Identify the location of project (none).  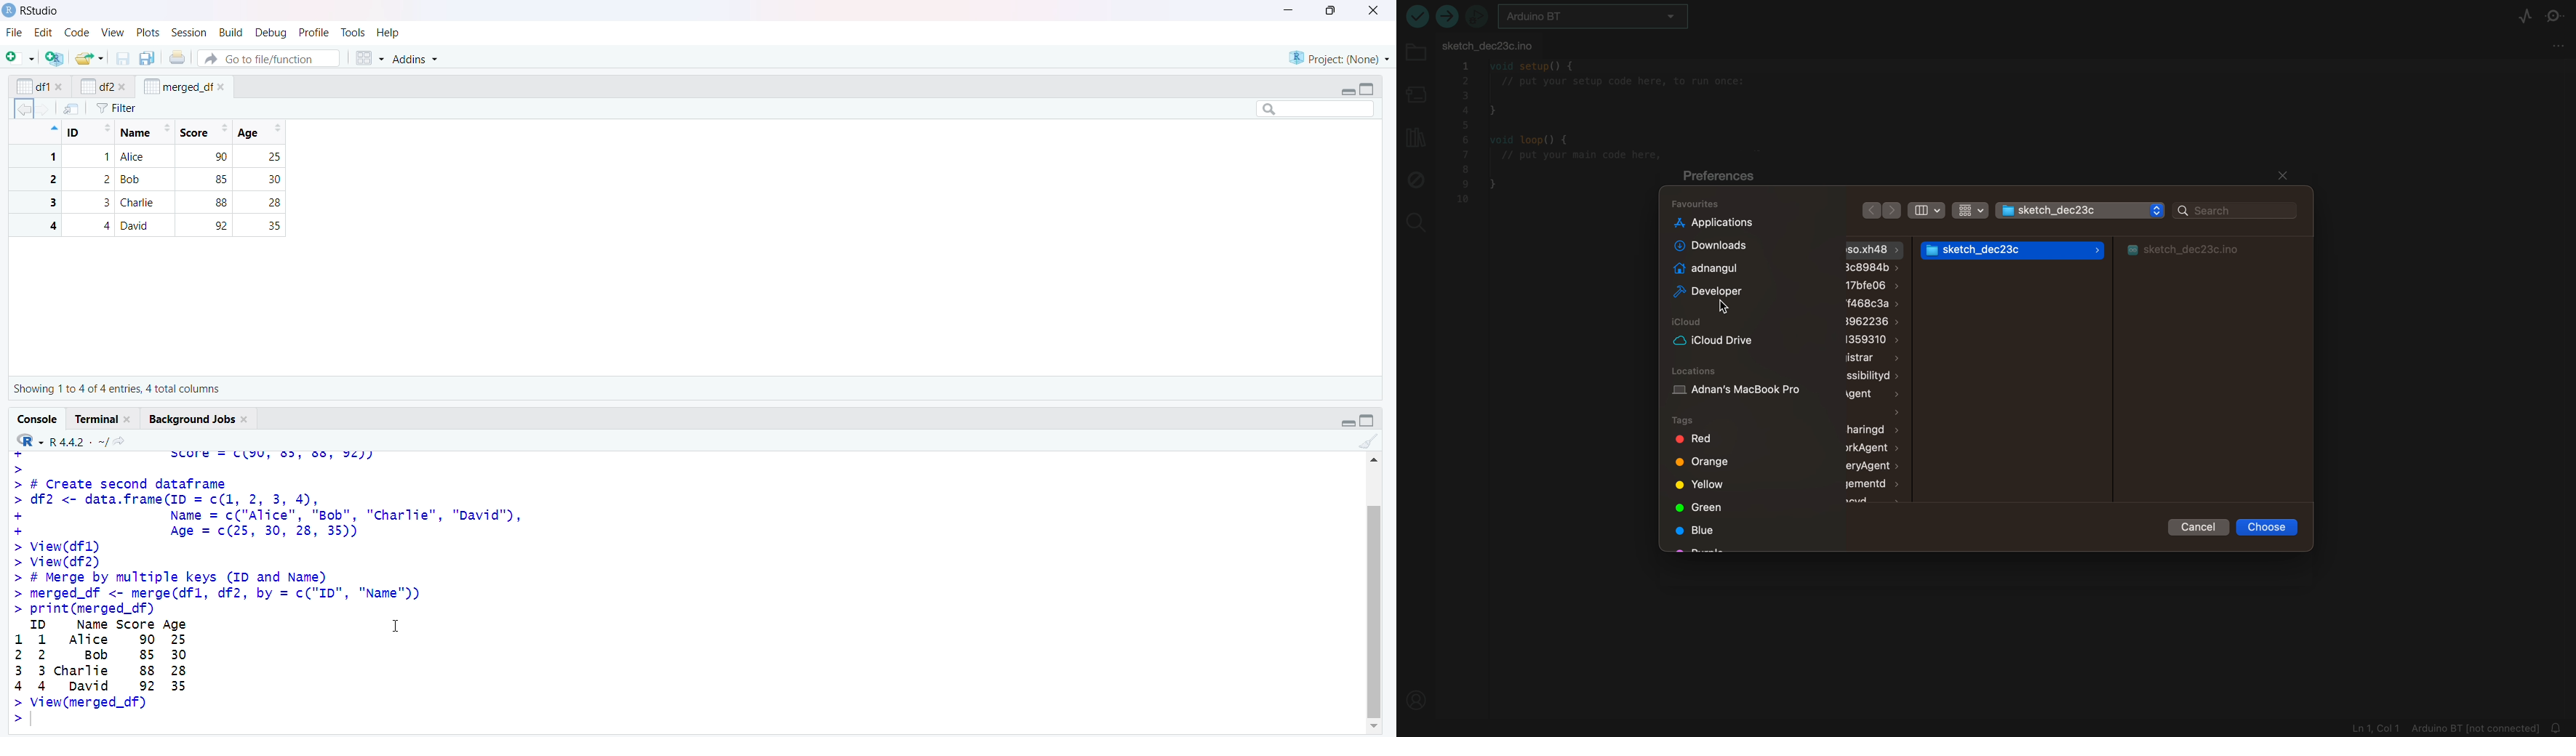
(1339, 57).